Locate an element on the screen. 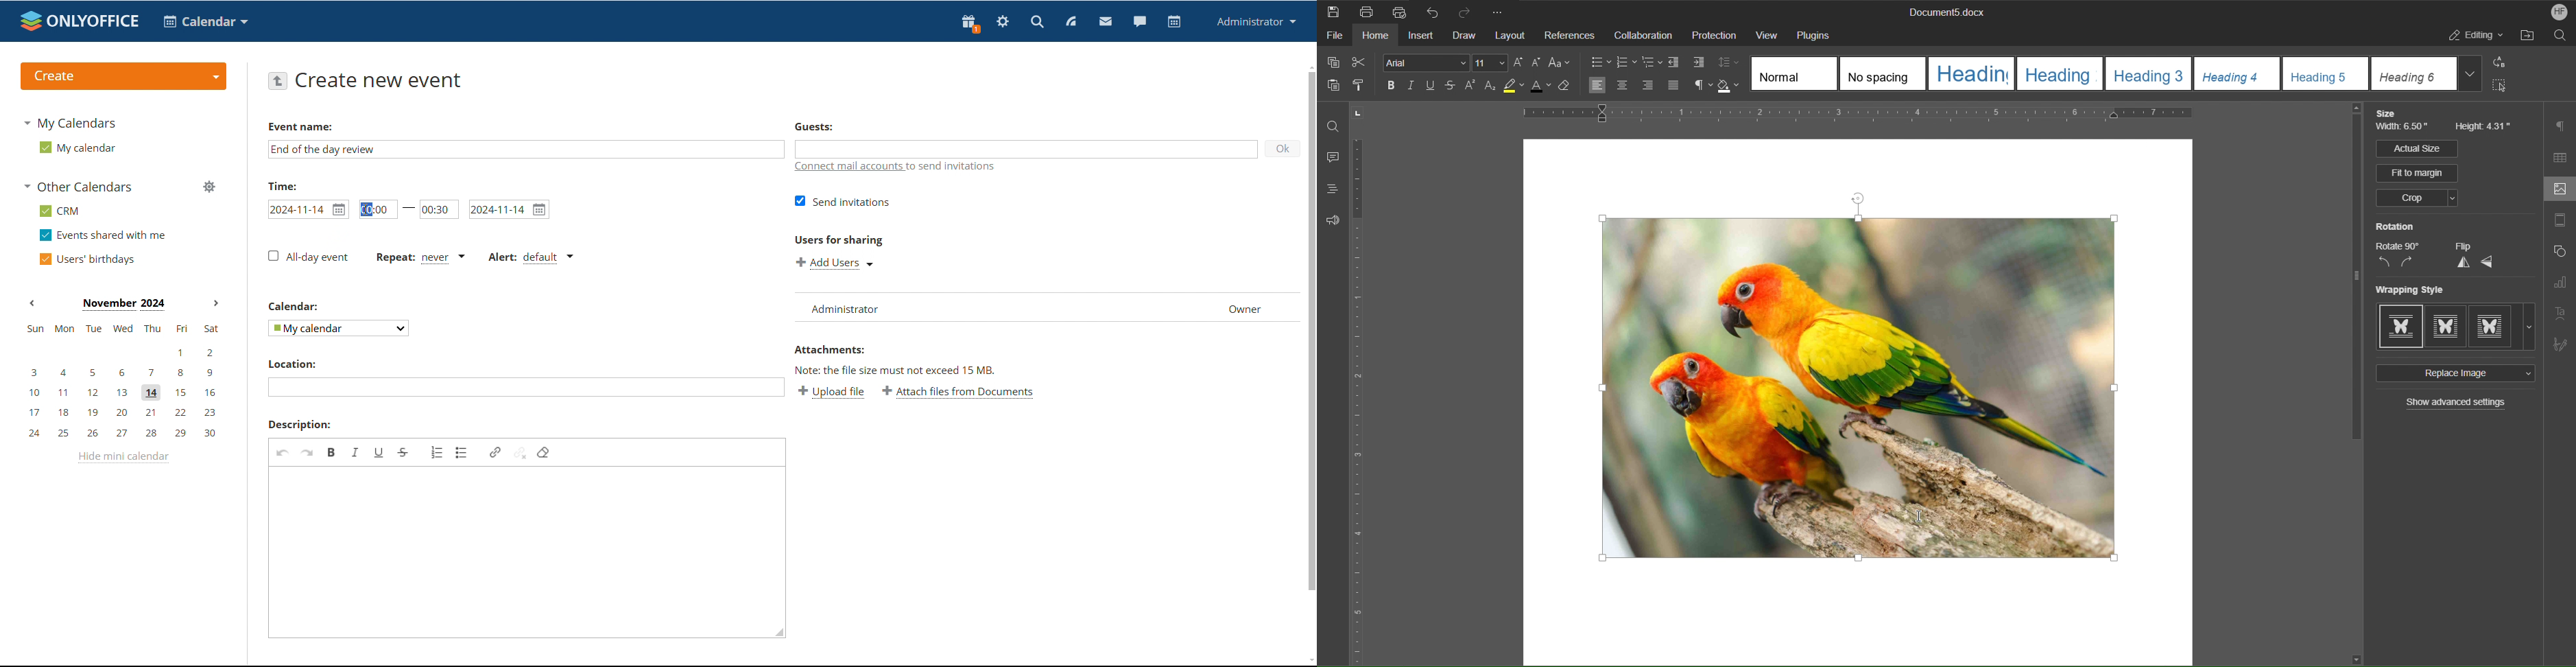 The image size is (2576, 672). Line Spacing is located at coordinates (1731, 63).